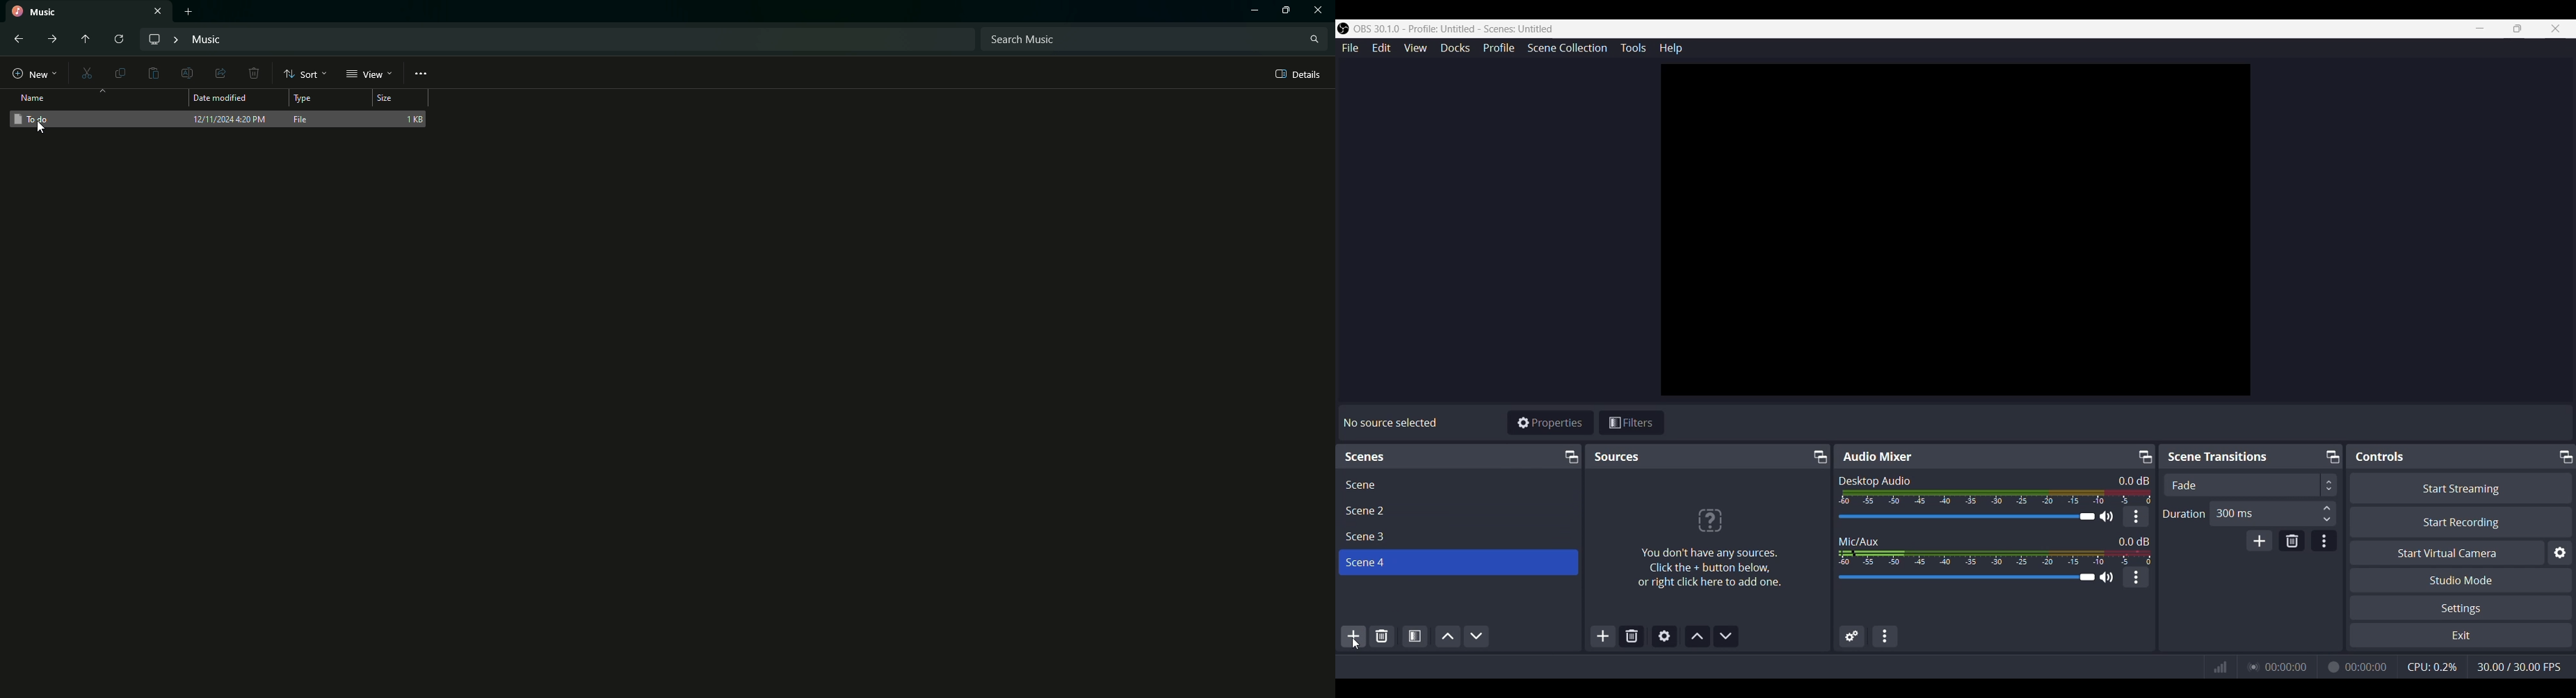  I want to click on Remove Configurable transition, so click(2293, 540).